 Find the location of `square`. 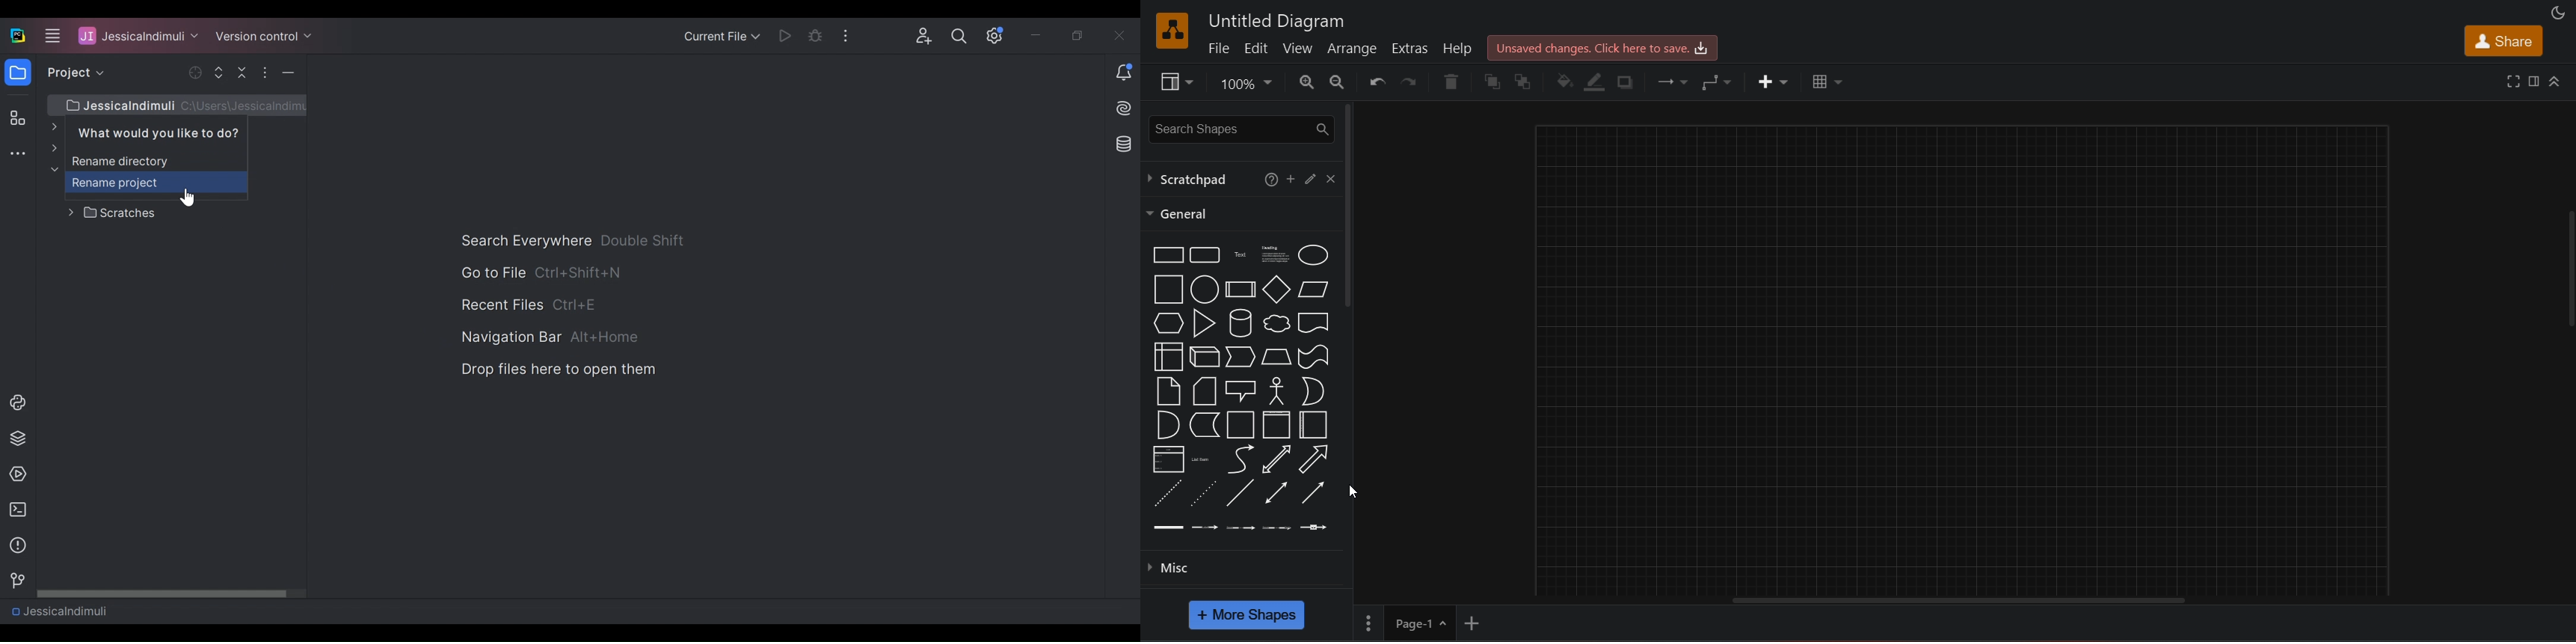

square is located at coordinates (1168, 290).